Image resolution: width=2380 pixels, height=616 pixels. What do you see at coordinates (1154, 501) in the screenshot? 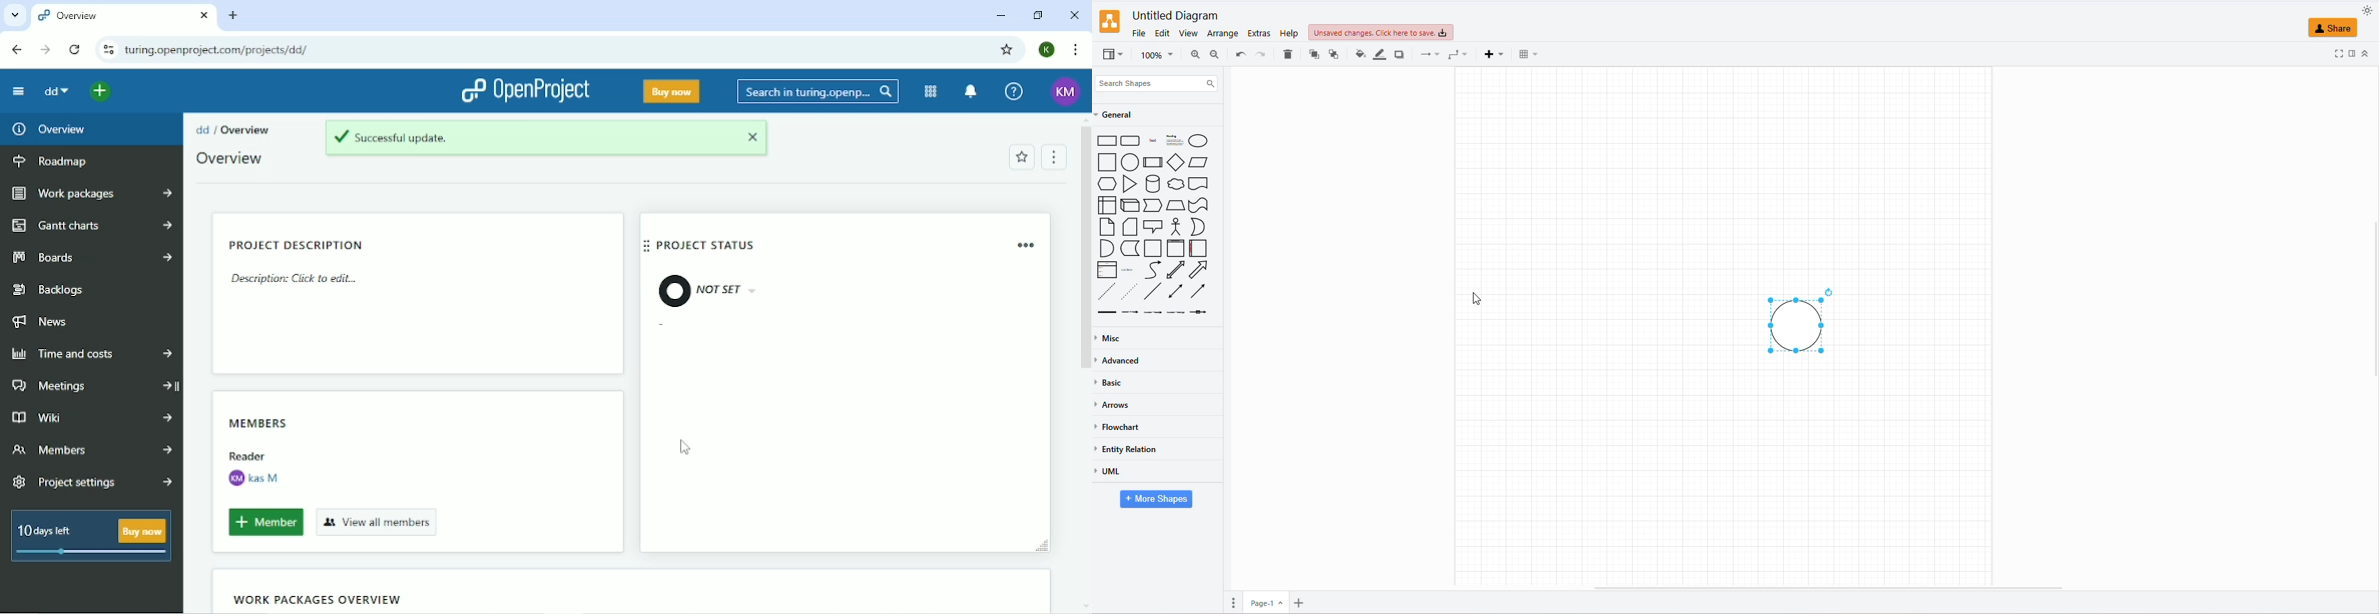
I see `MORE SHAPES` at bounding box center [1154, 501].